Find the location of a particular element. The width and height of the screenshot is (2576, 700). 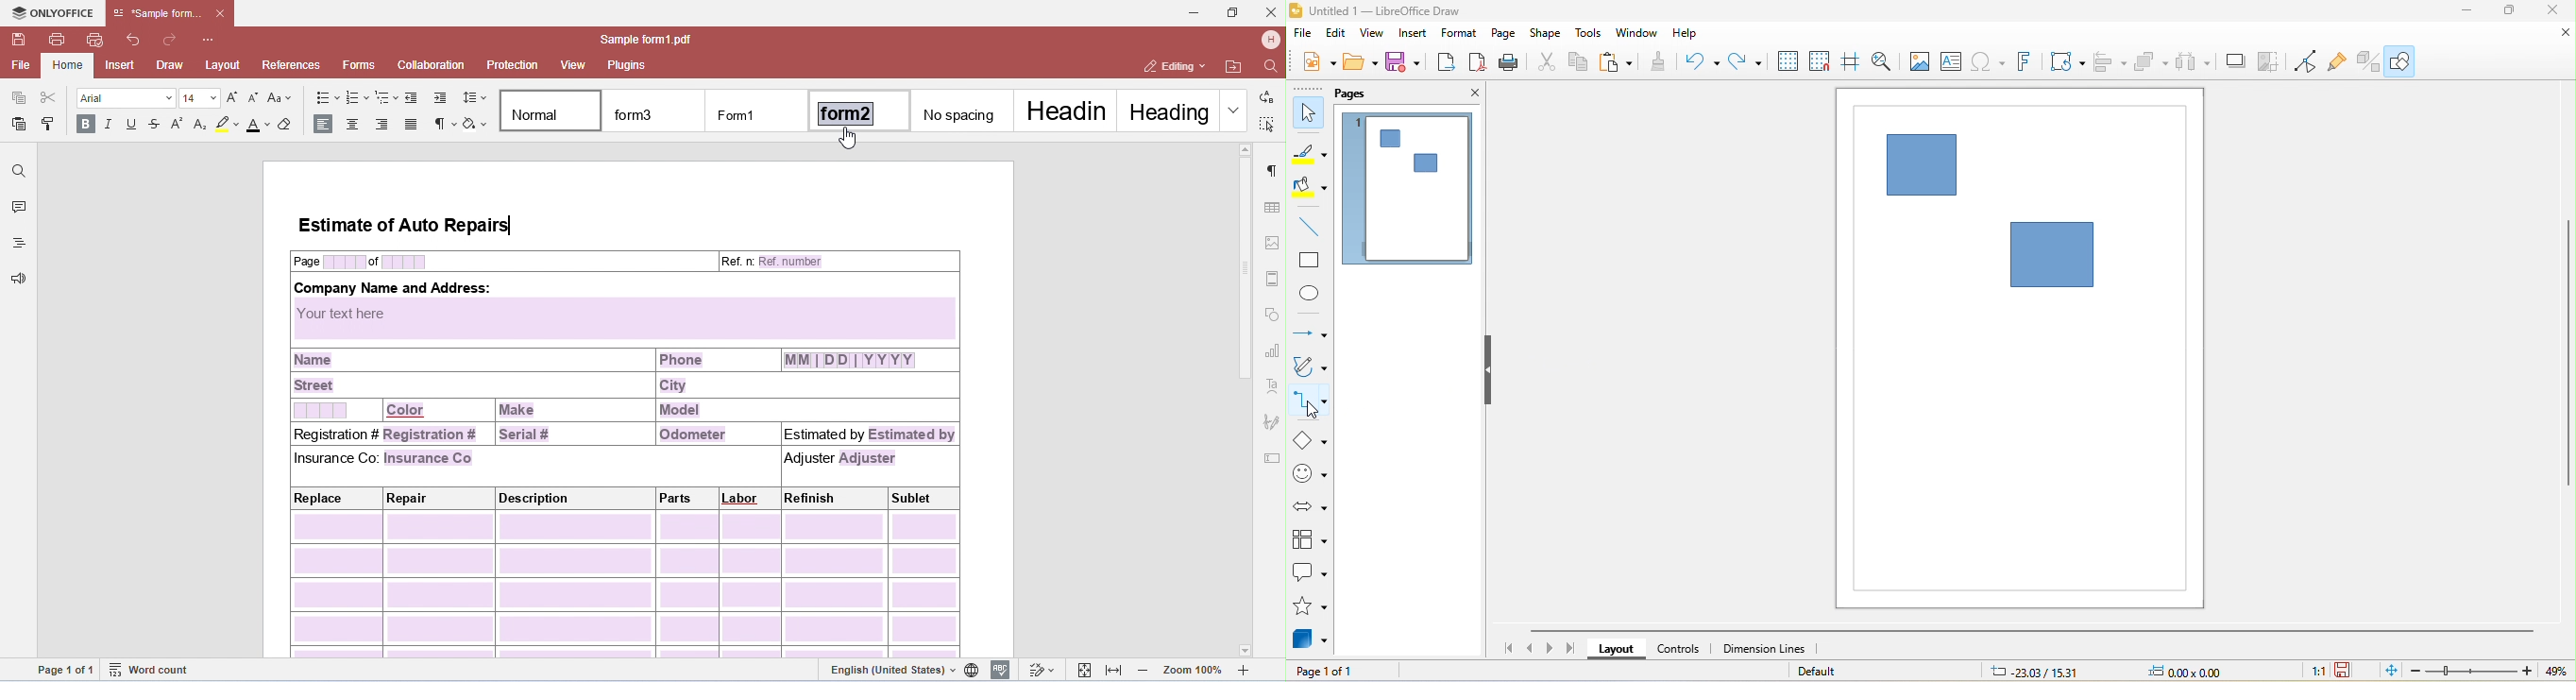

file is located at coordinates (1304, 33).